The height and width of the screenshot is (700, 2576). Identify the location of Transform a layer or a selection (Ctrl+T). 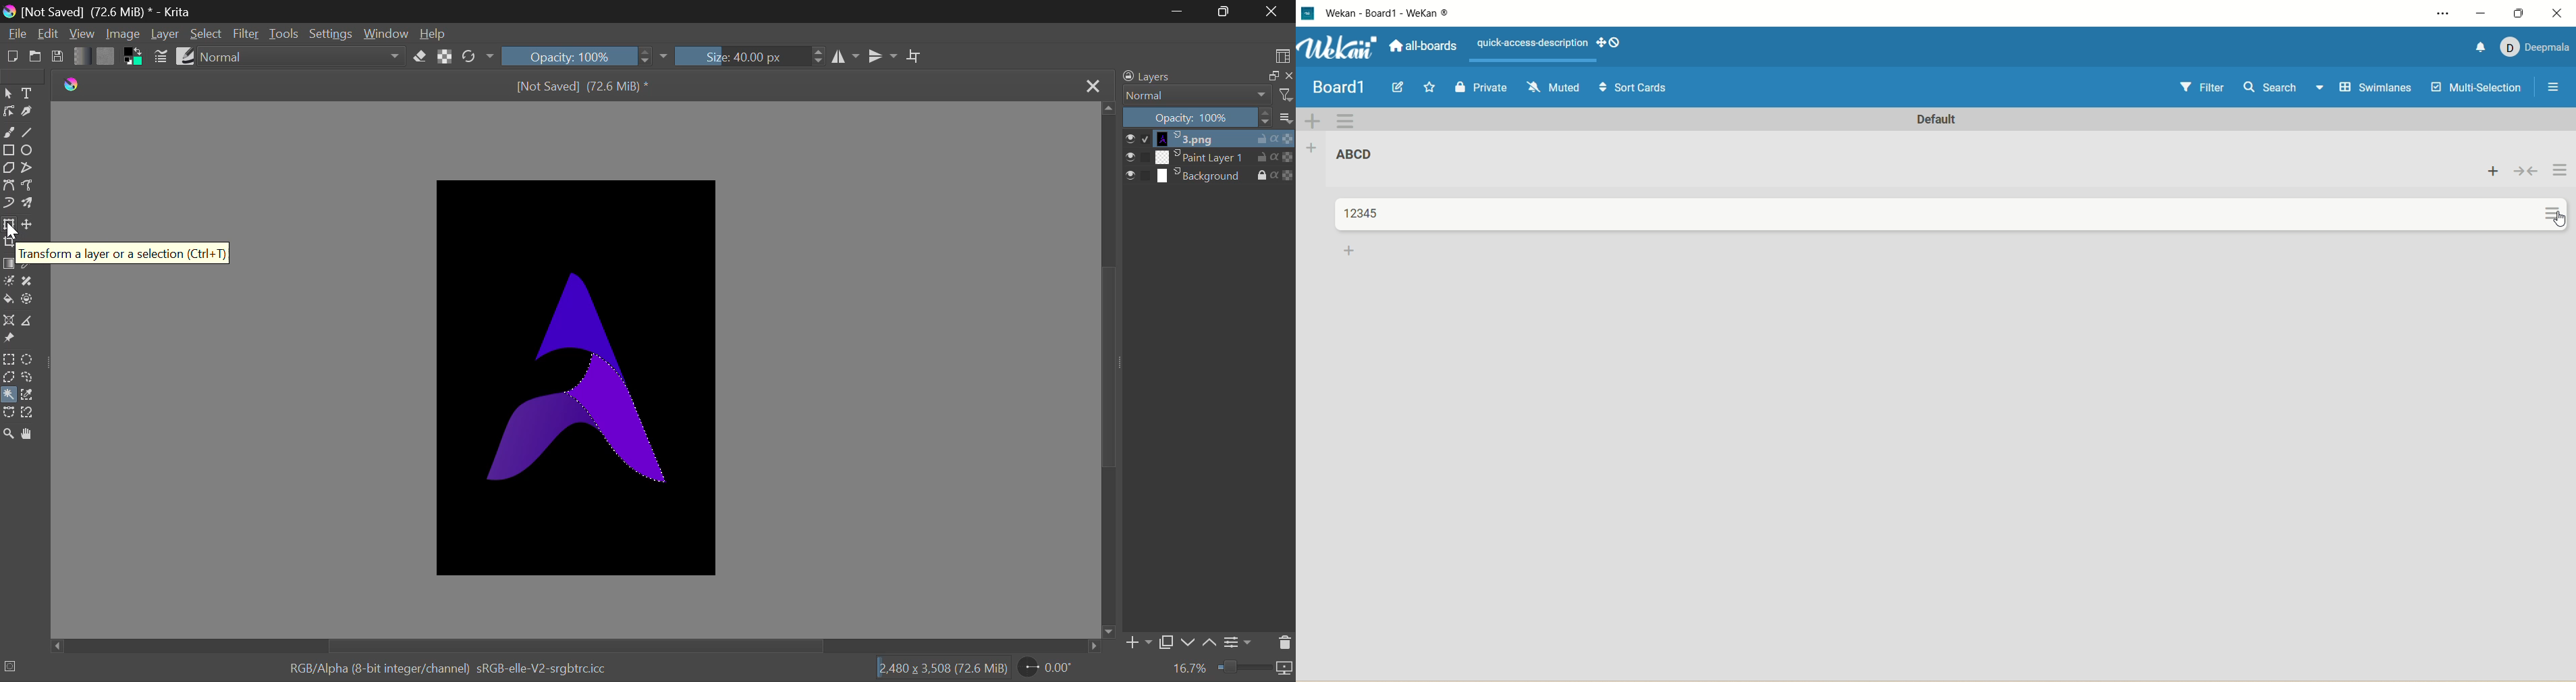
(124, 253).